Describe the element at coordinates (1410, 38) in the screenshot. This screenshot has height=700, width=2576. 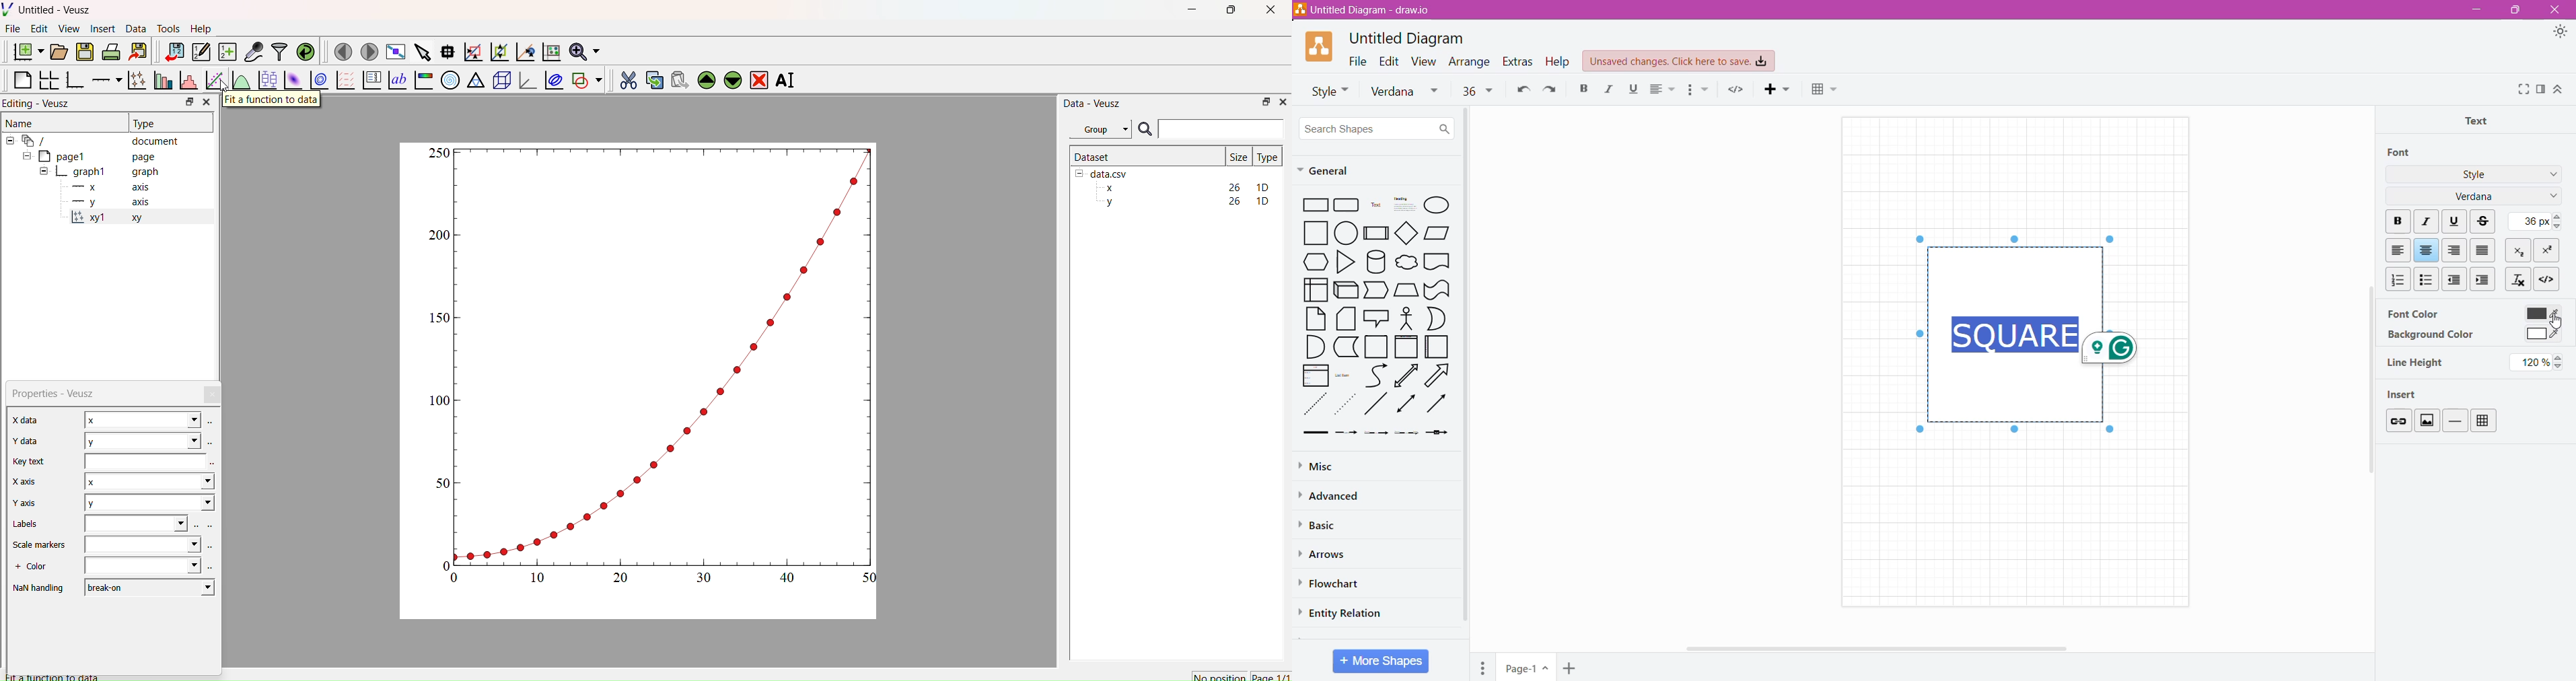
I see `Untitled Diagram` at that location.